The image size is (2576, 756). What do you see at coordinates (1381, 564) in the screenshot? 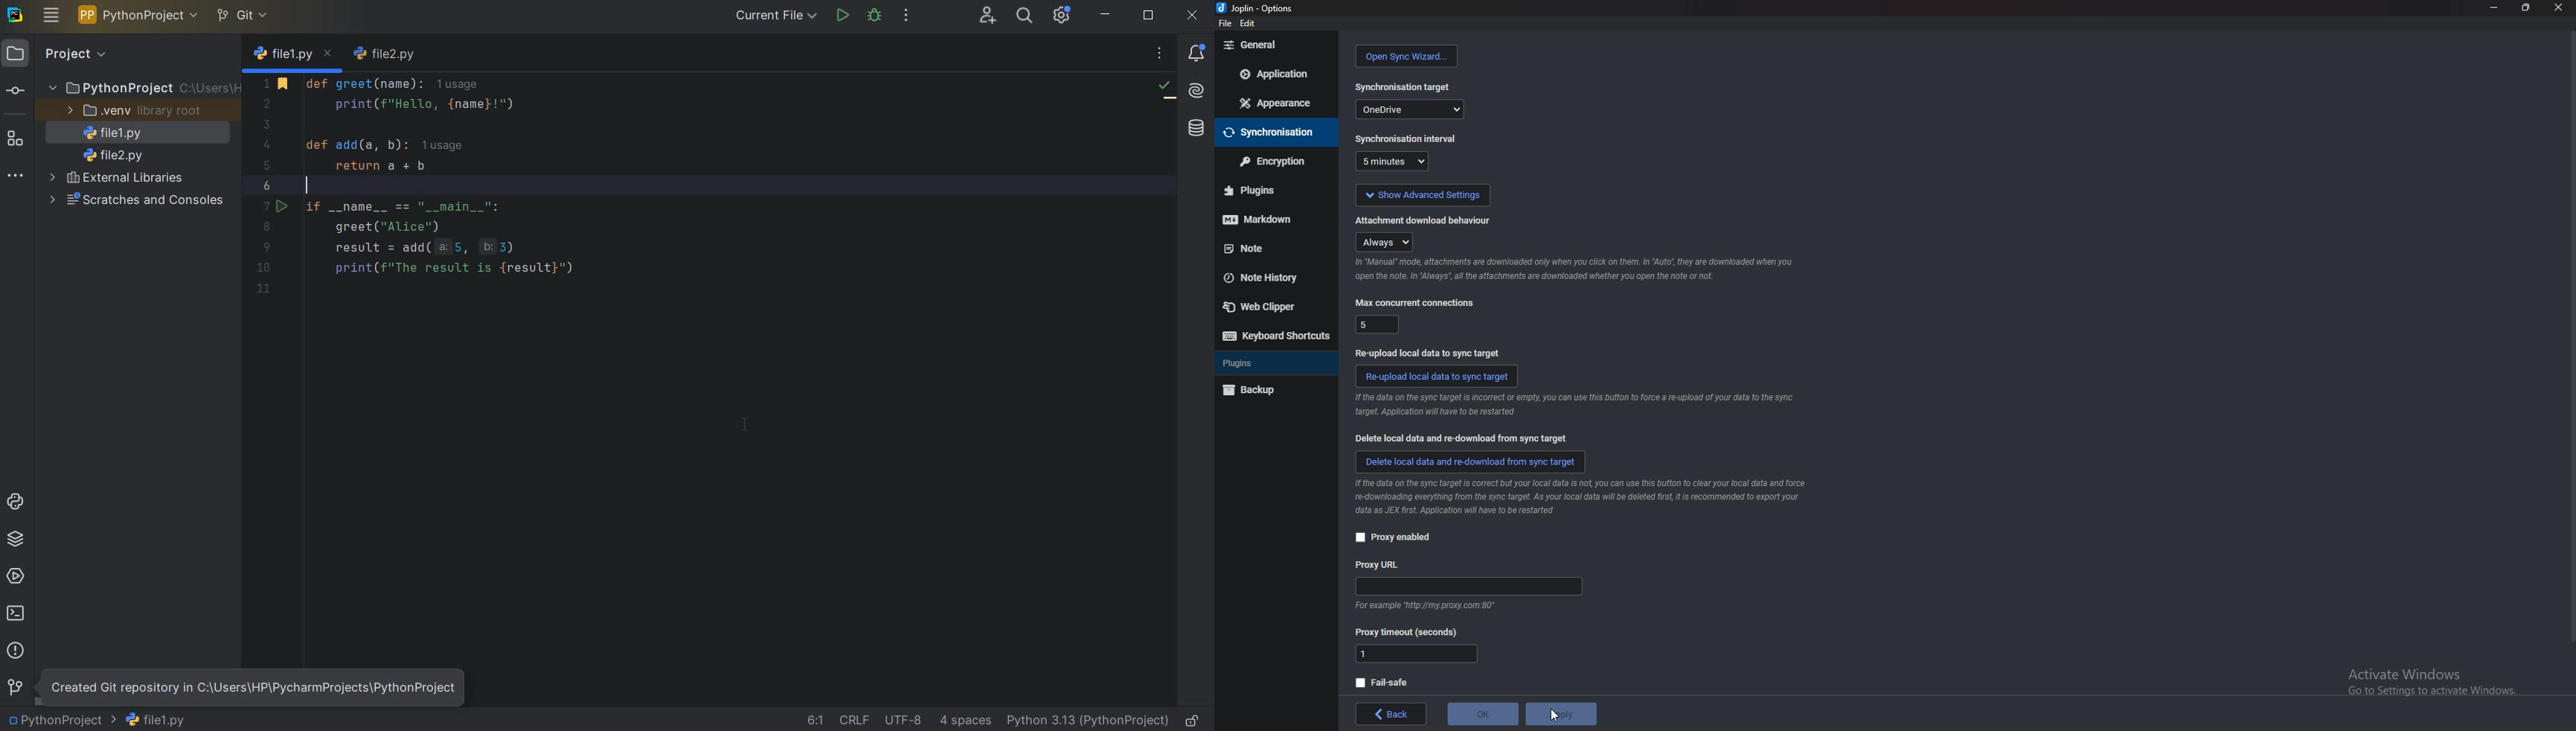
I see `proxy url` at bounding box center [1381, 564].